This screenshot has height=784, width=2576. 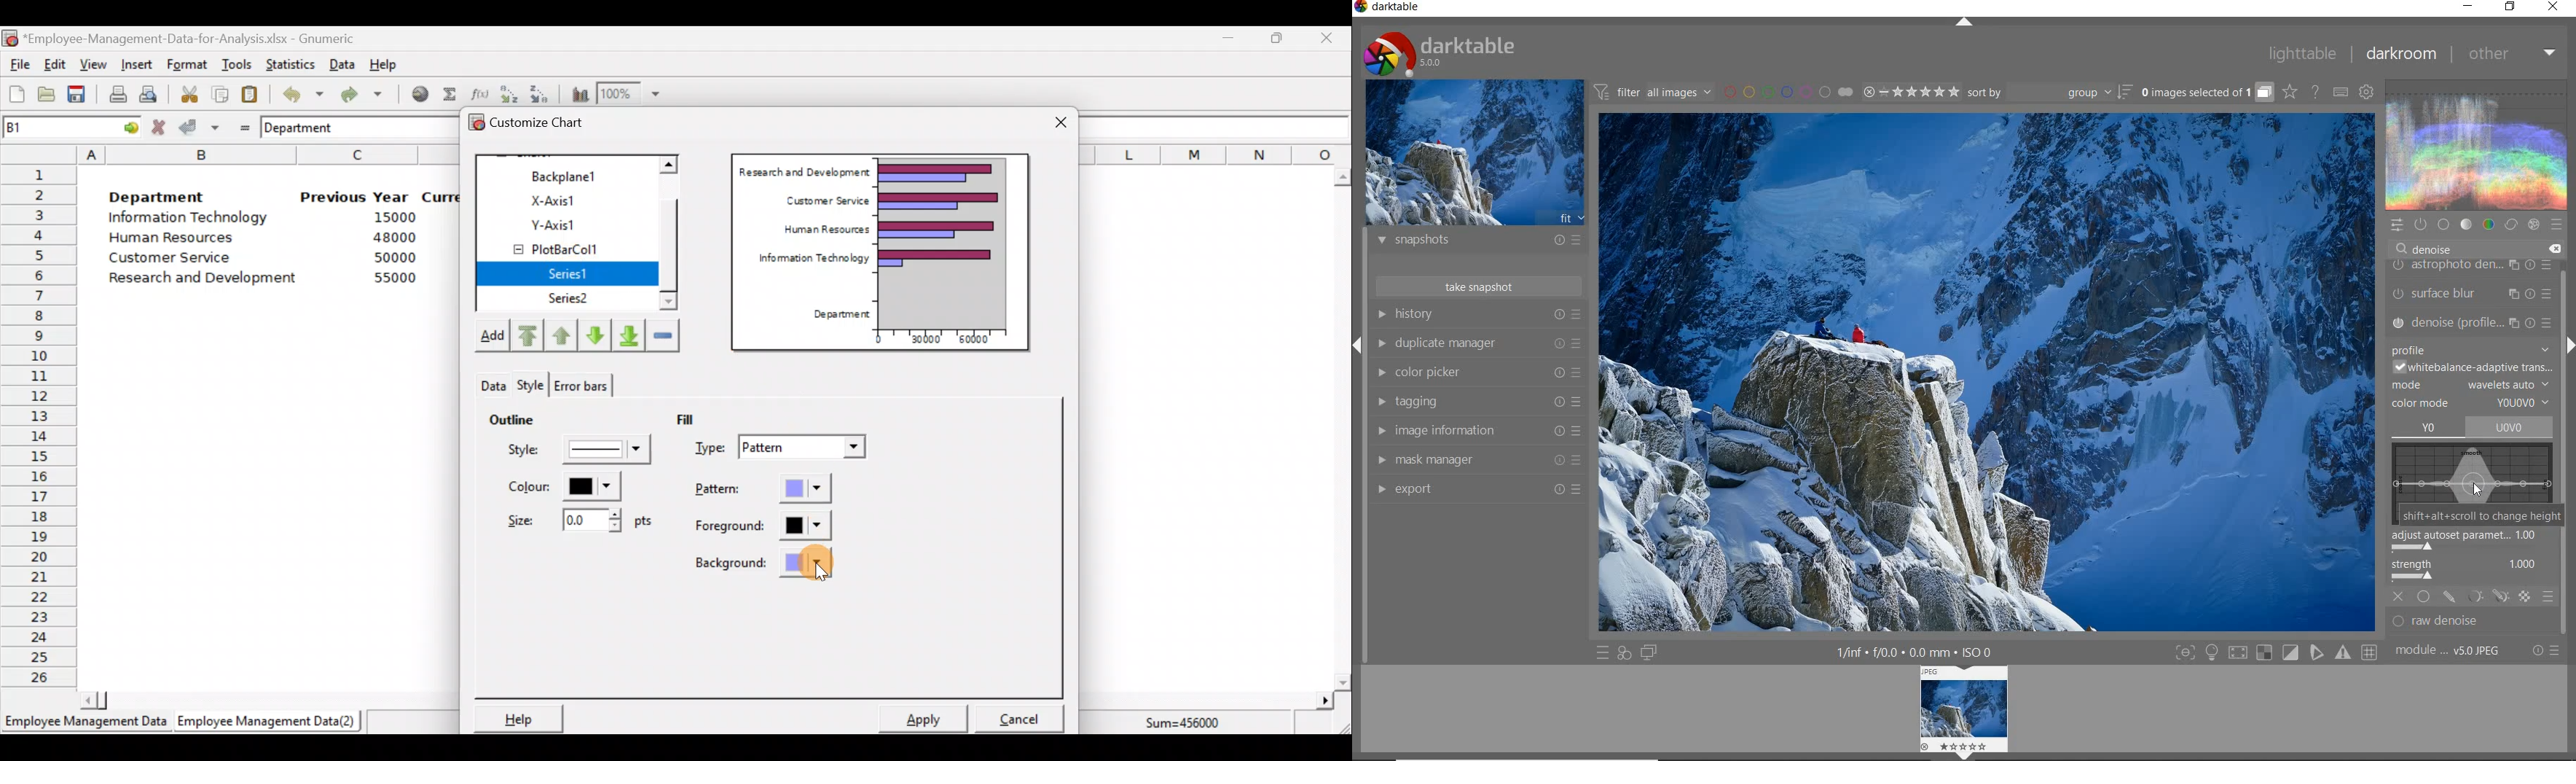 I want to click on Sum=456000, so click(x=1190, y=725).